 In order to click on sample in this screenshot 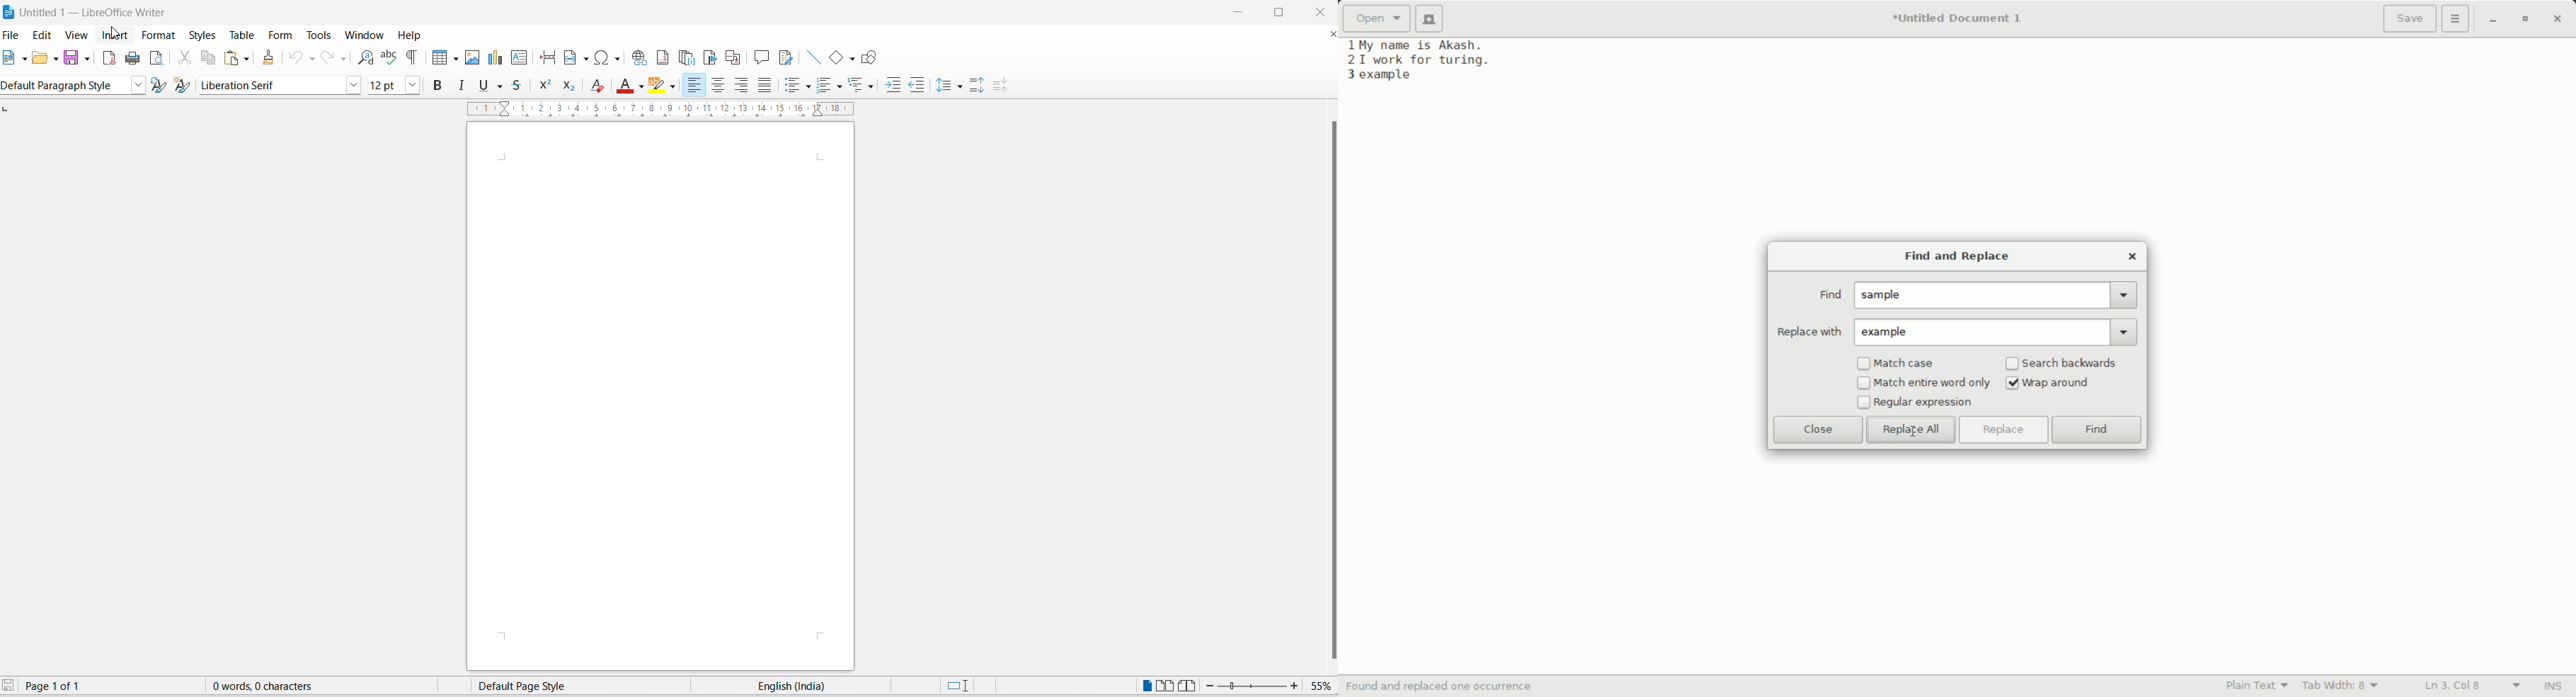, I will do `click(1885, 296)`.